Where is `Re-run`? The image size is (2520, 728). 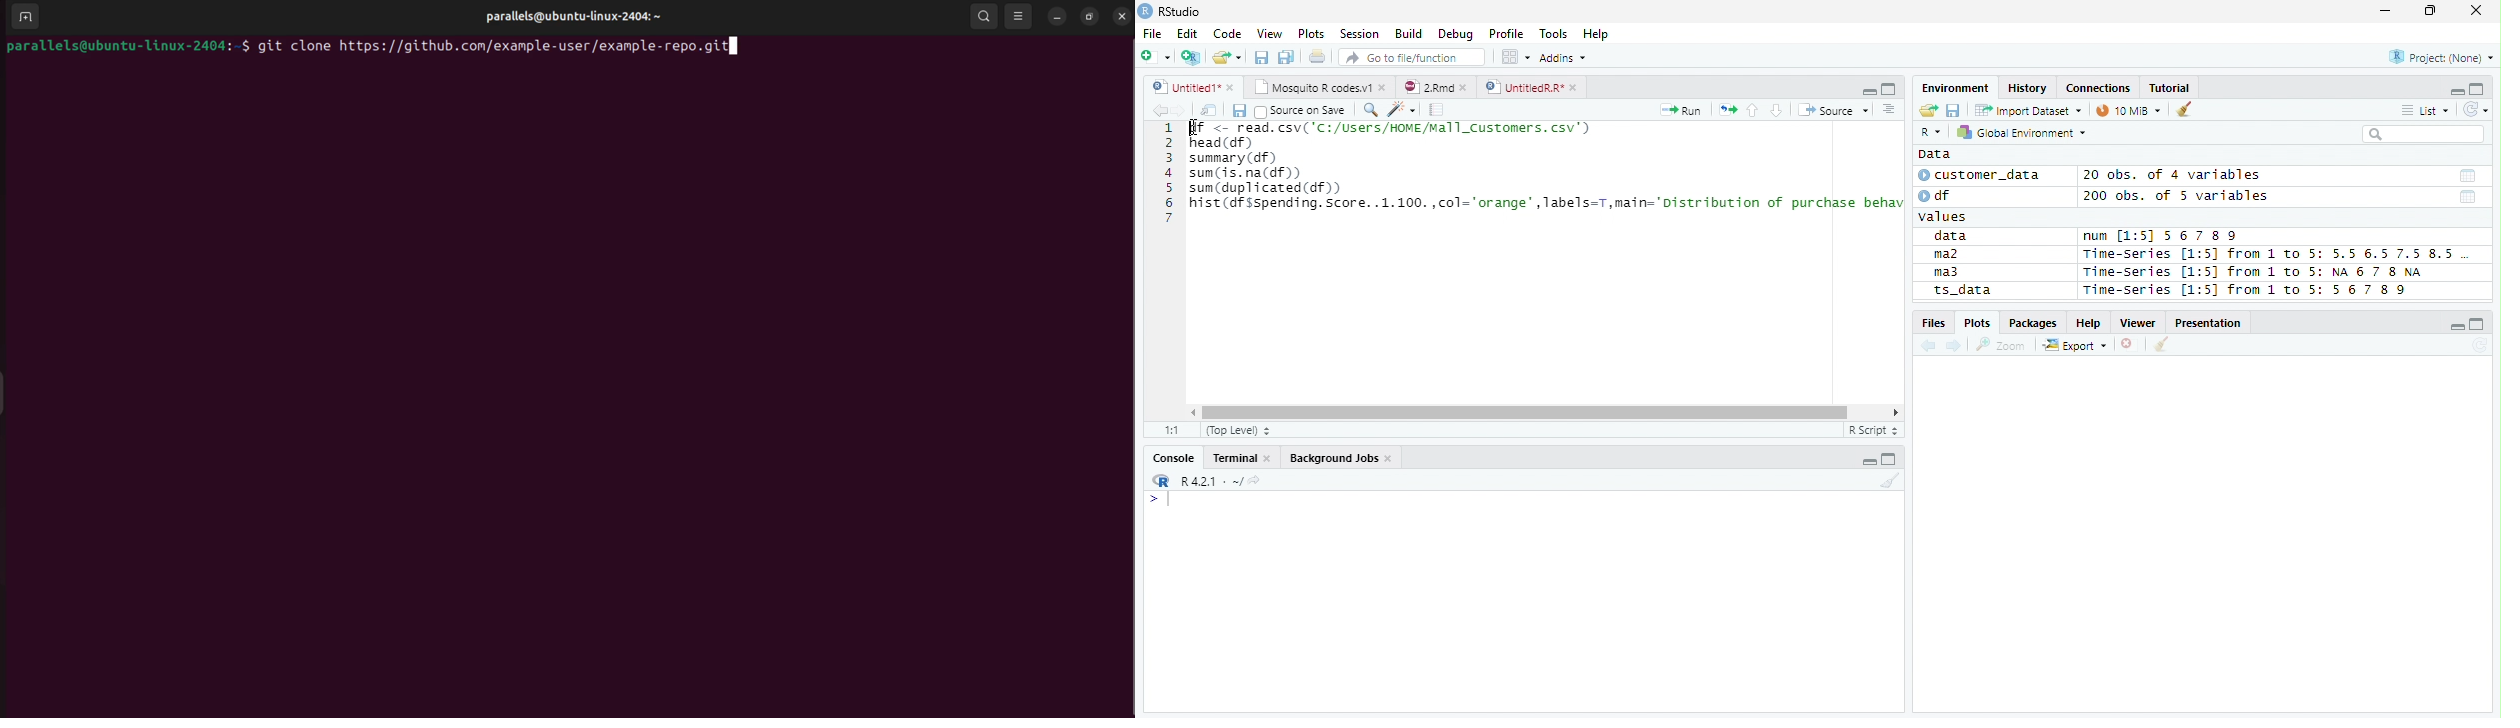
Re-run is located at coordinates (1727, 111).